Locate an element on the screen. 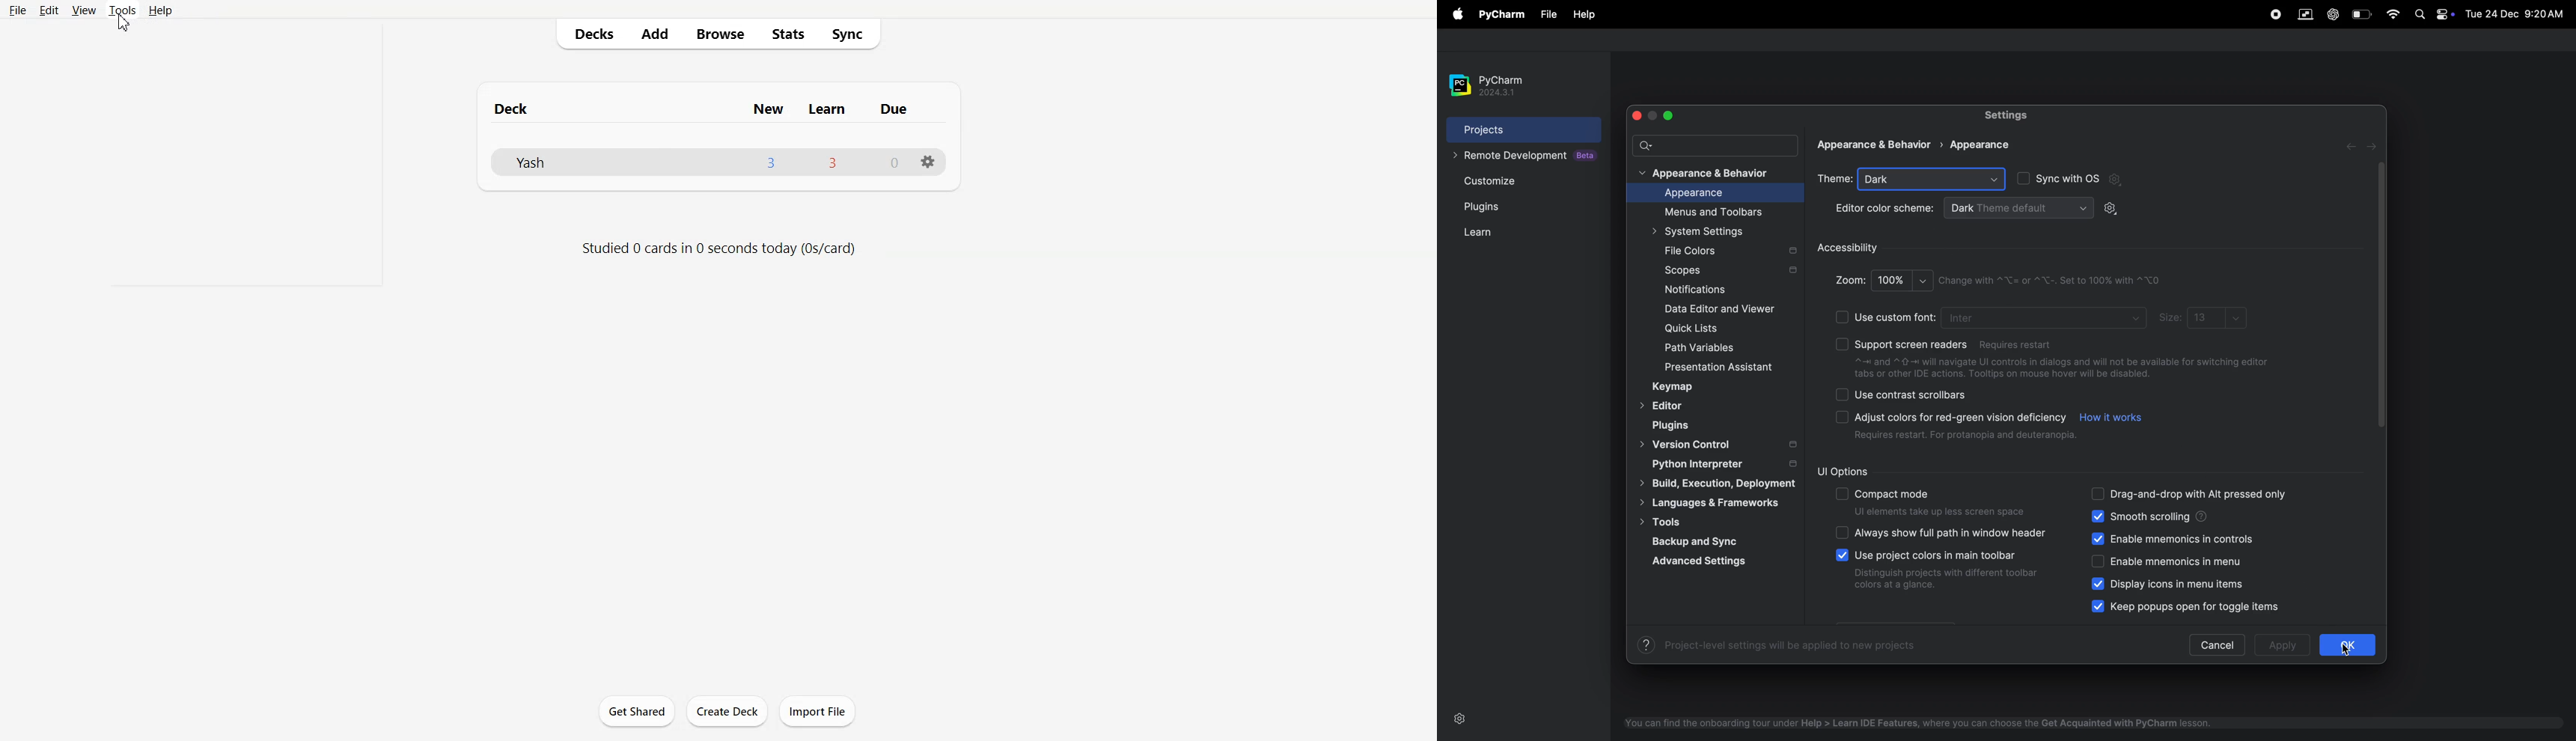  File is located at coordinates (1547, 15).